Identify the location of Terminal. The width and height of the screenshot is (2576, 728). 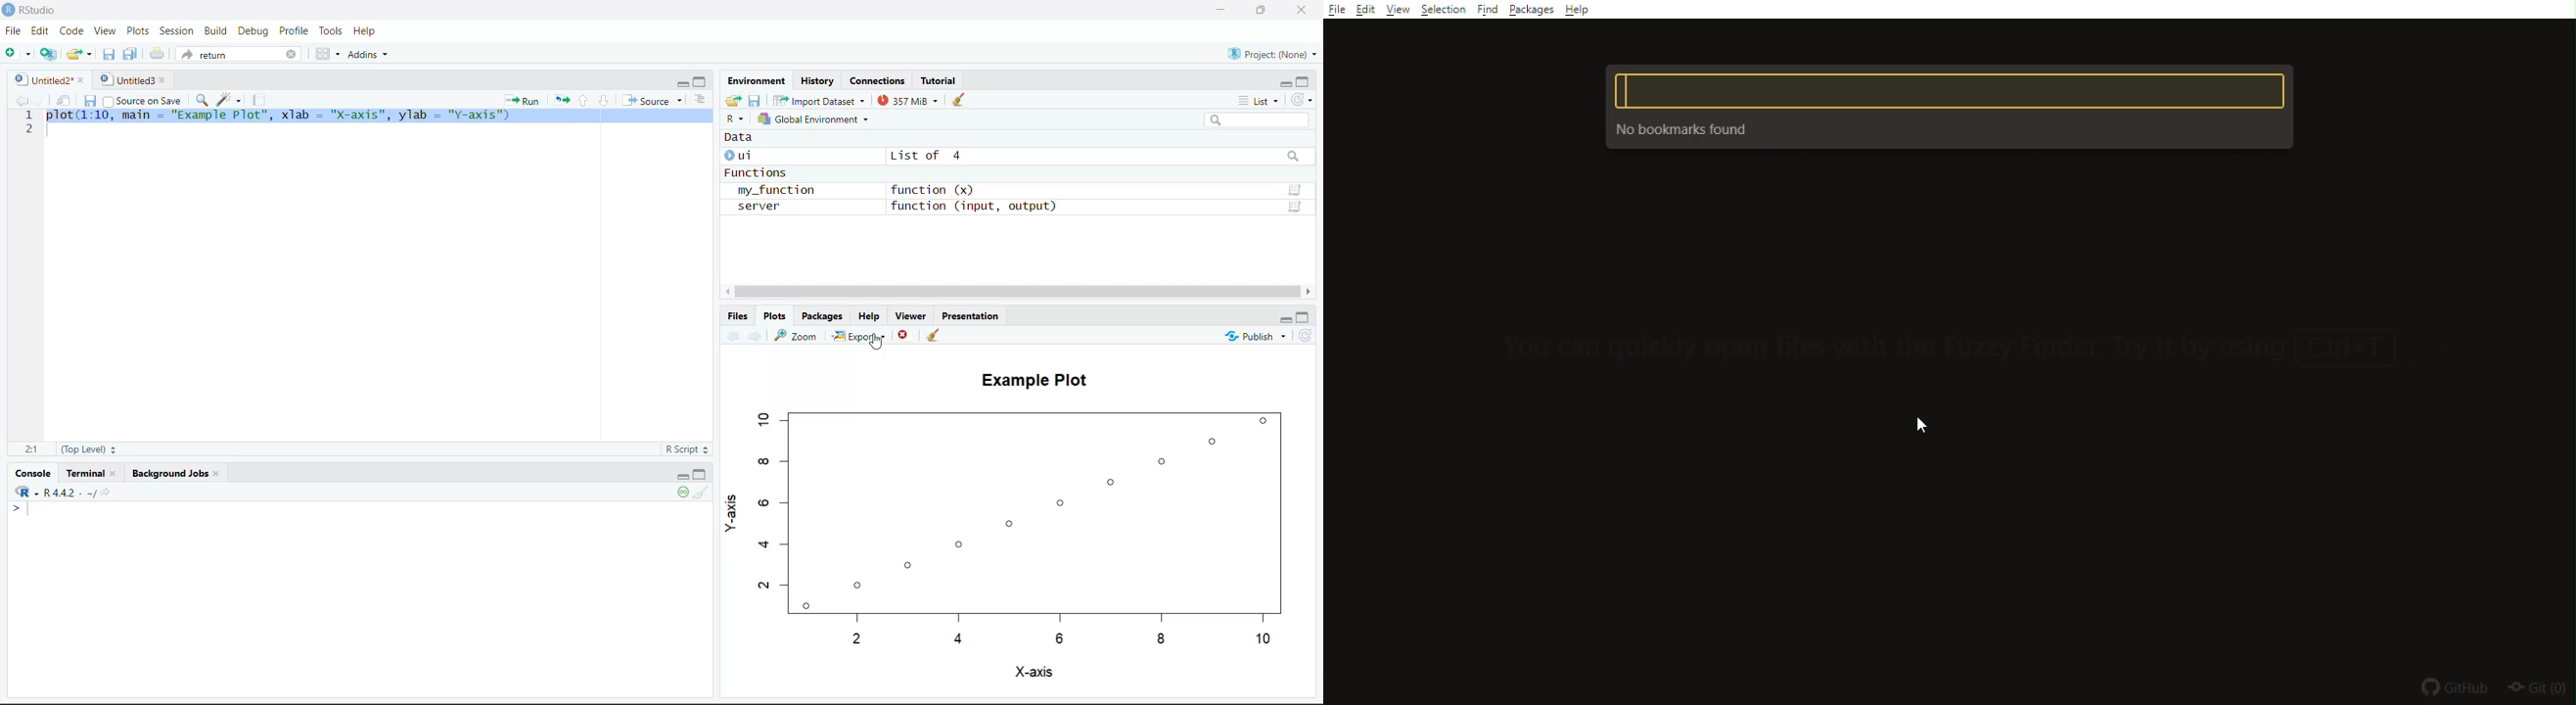
(92, 473).